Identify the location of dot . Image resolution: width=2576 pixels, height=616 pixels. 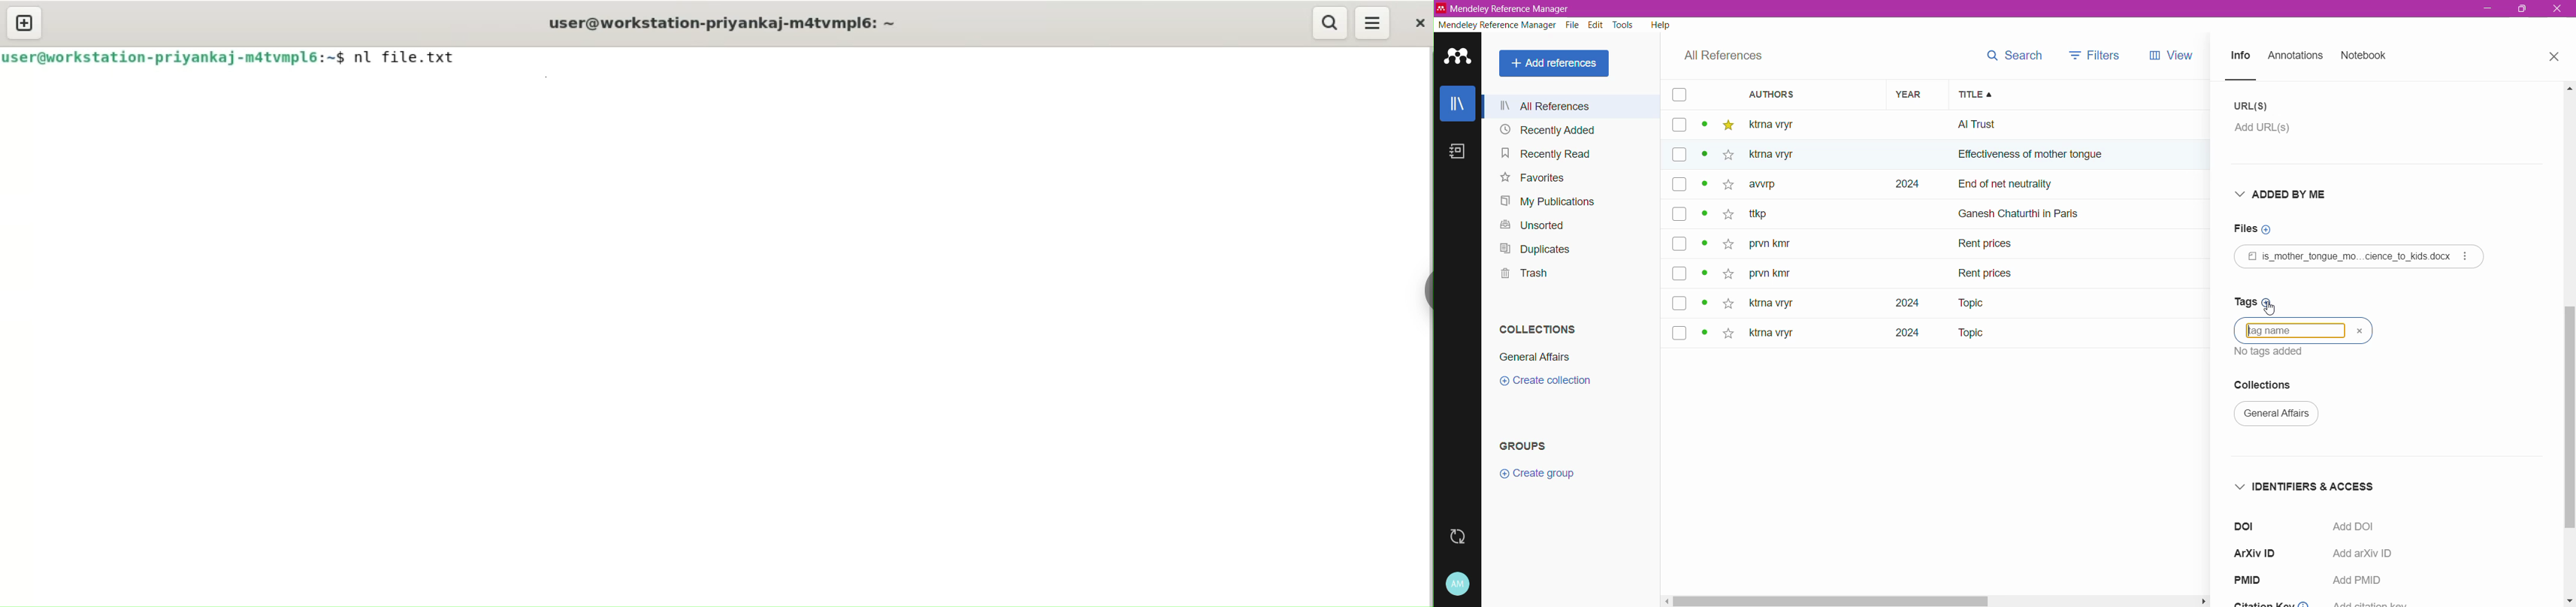
(1703, 246).